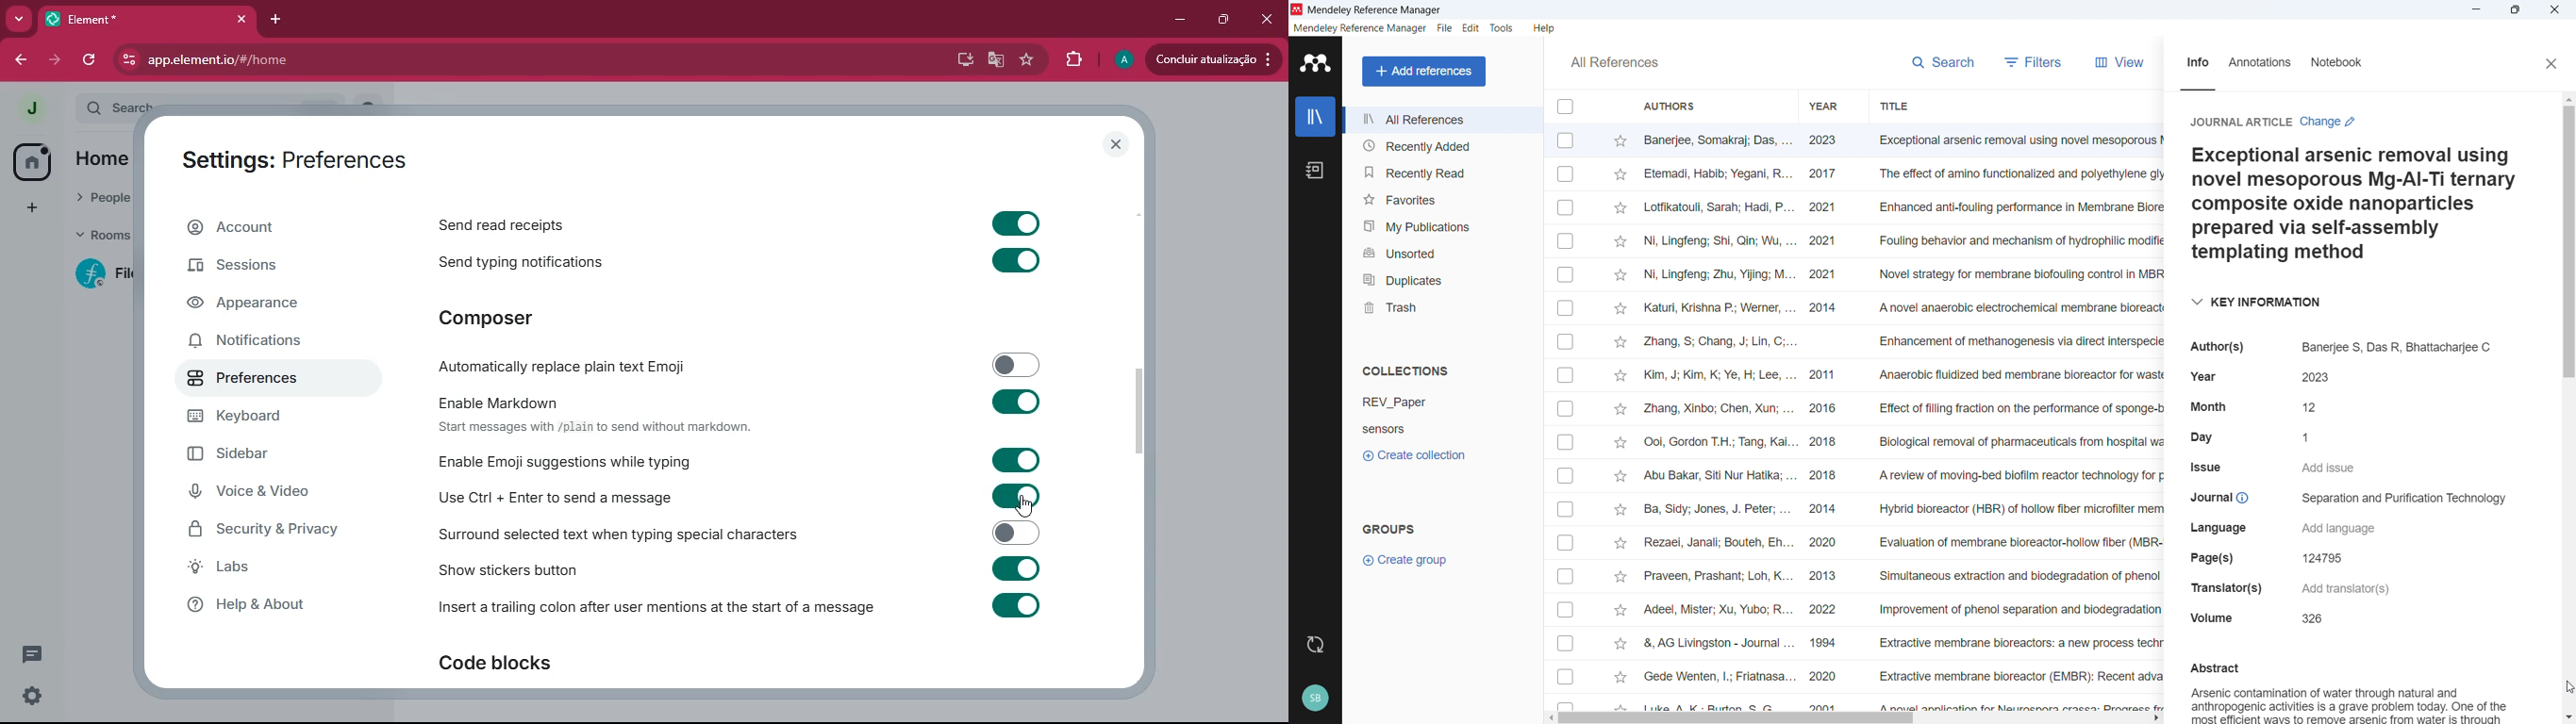  Describe the element at coordinates (1141, 414) in the screenshot. I see `scroll bar` at that location.